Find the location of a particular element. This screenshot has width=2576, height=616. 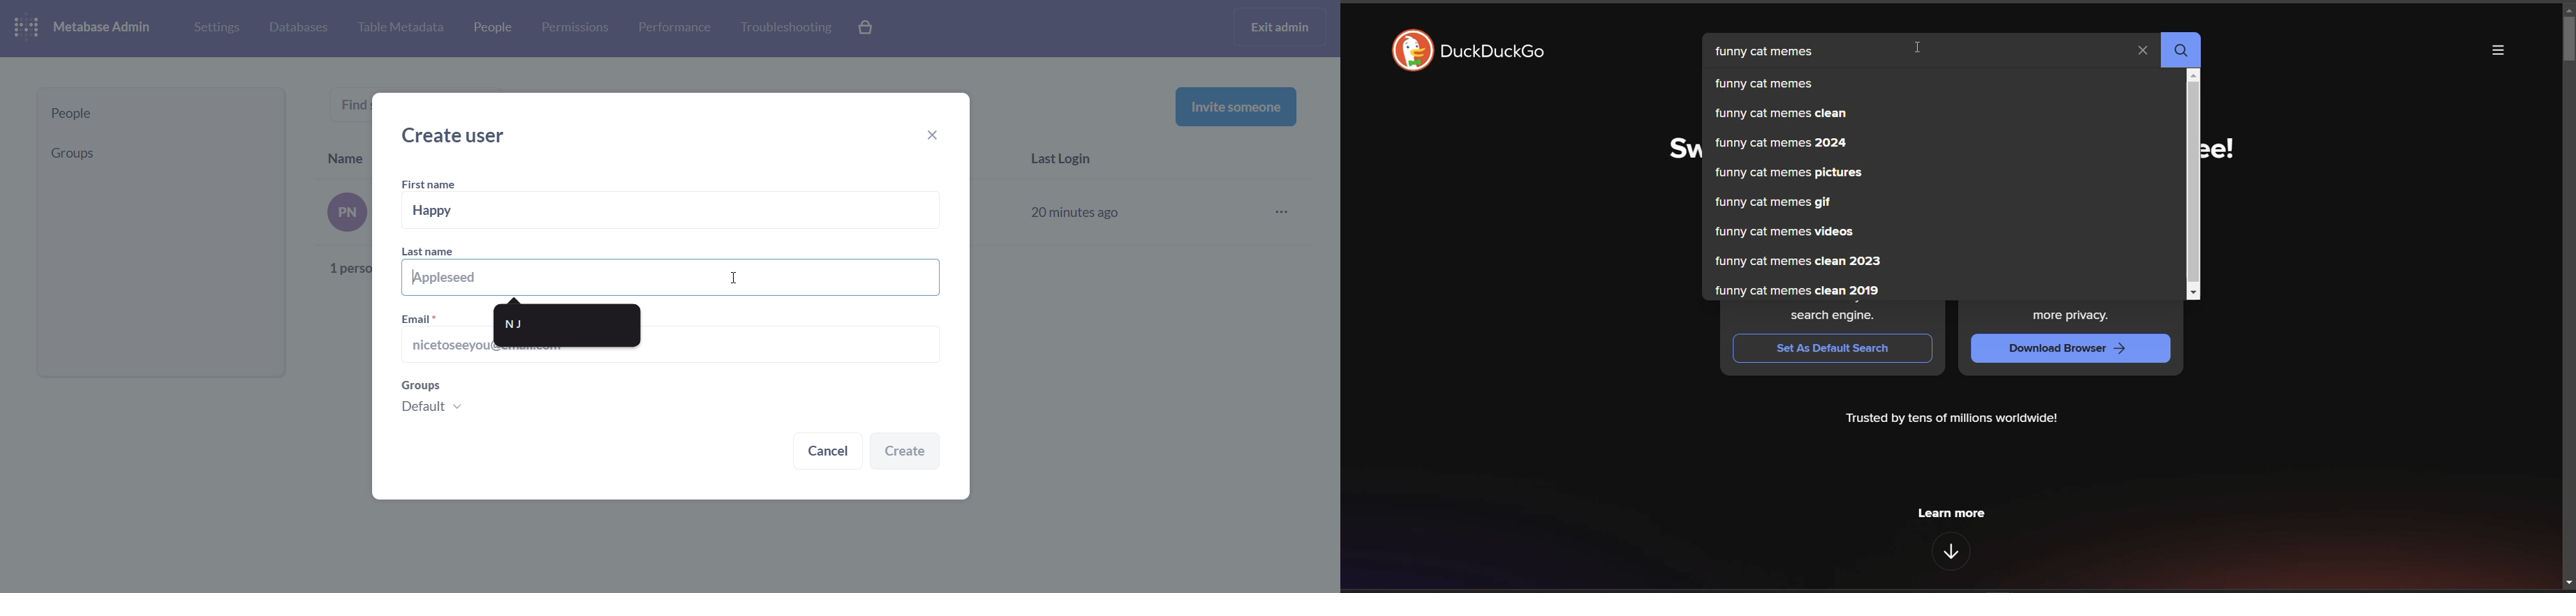

explore paid features is located at coordinates (867, 29).